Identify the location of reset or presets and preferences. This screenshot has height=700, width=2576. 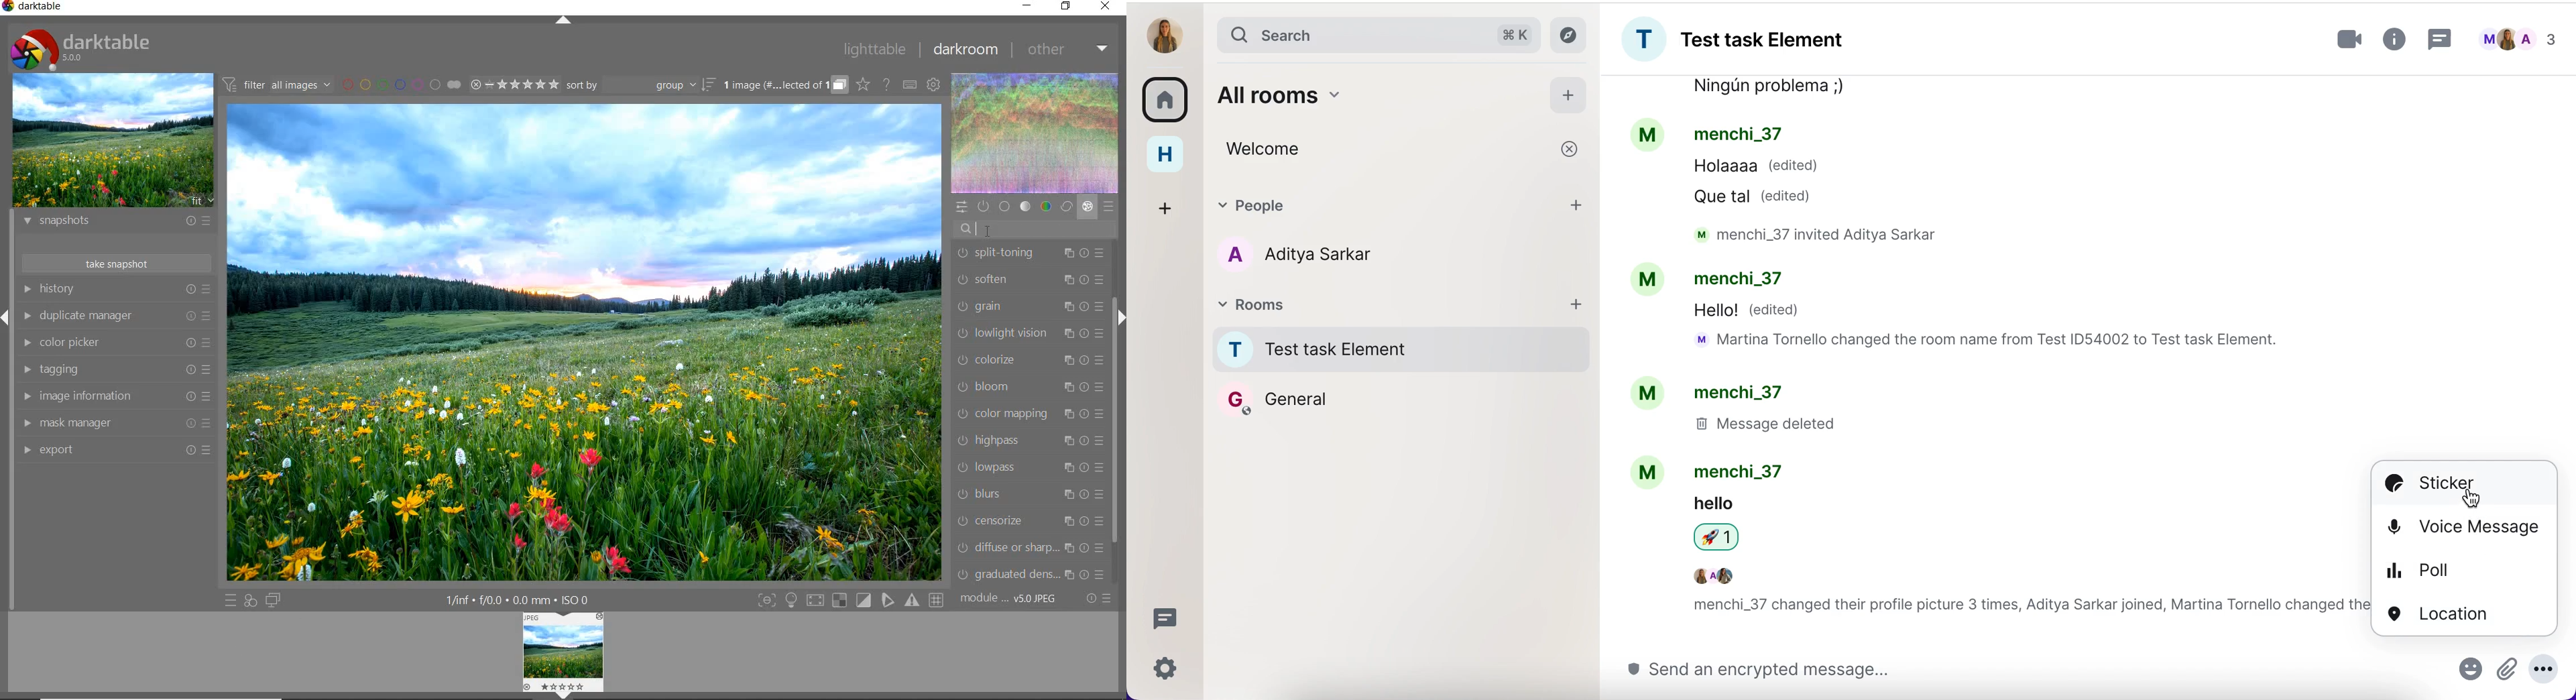
(1100, 599).